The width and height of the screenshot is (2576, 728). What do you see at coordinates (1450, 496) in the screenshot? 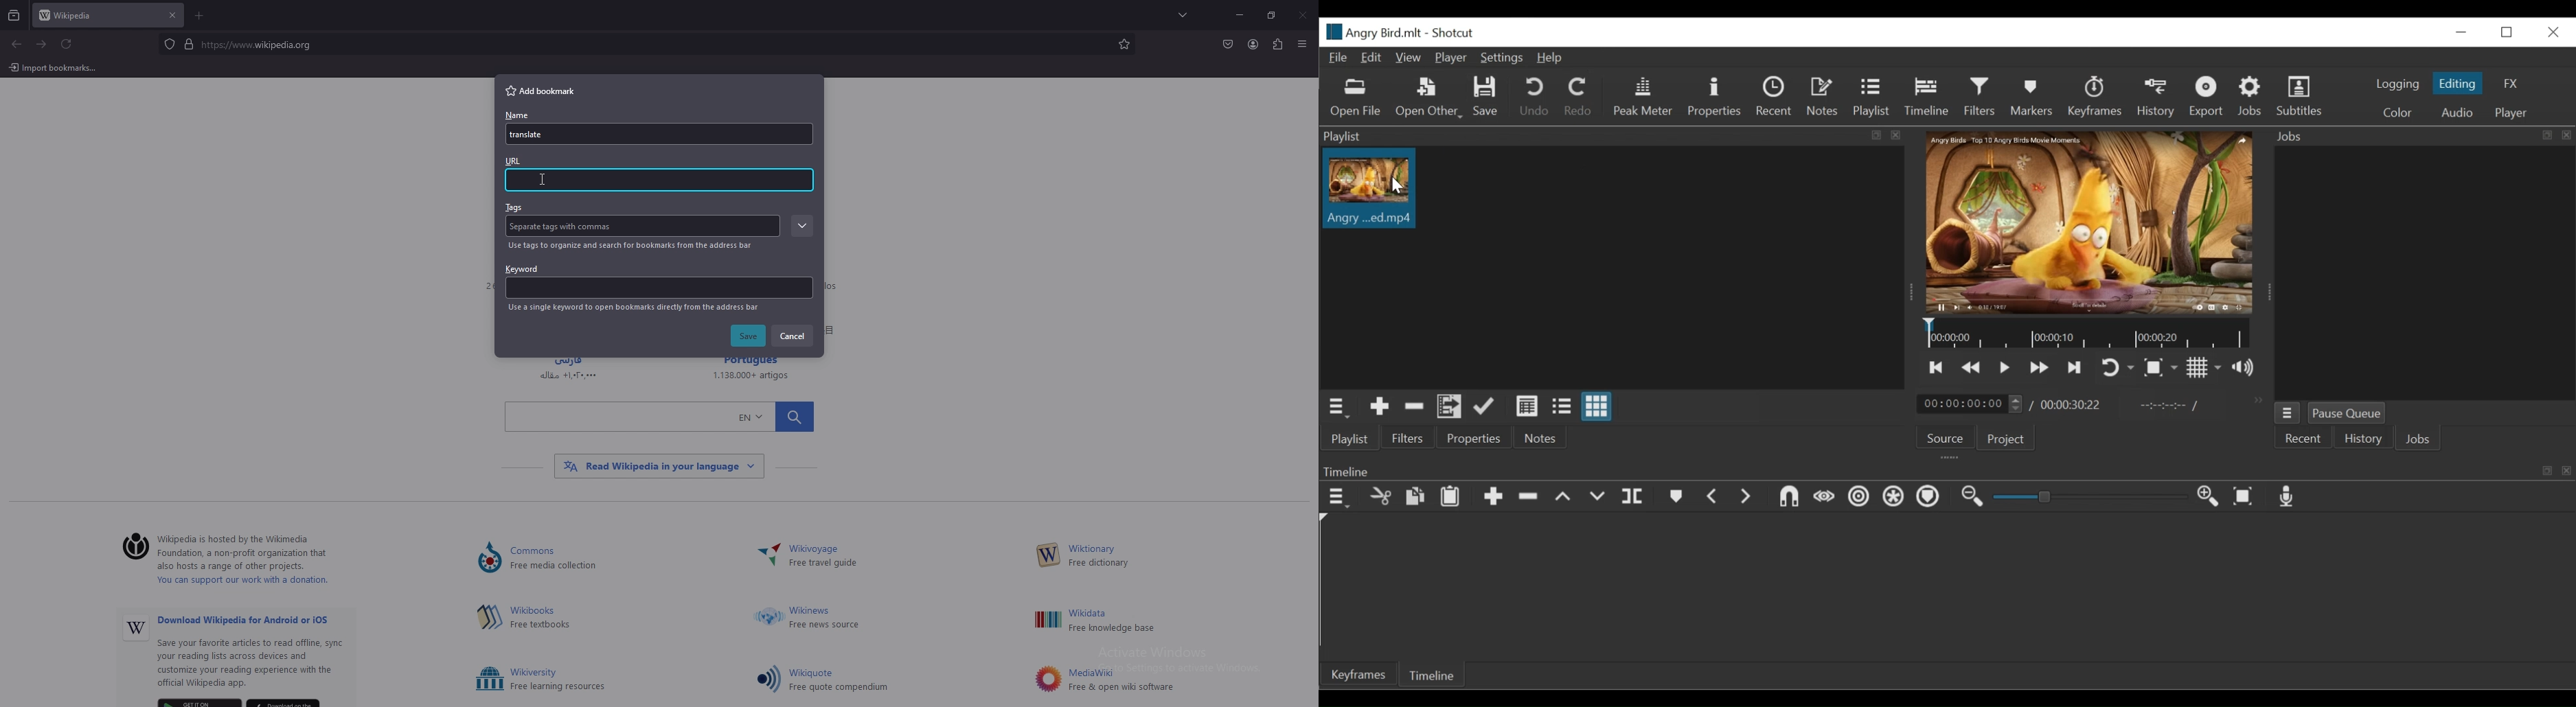
I see `Paste` at bounding box center [1450, 496].